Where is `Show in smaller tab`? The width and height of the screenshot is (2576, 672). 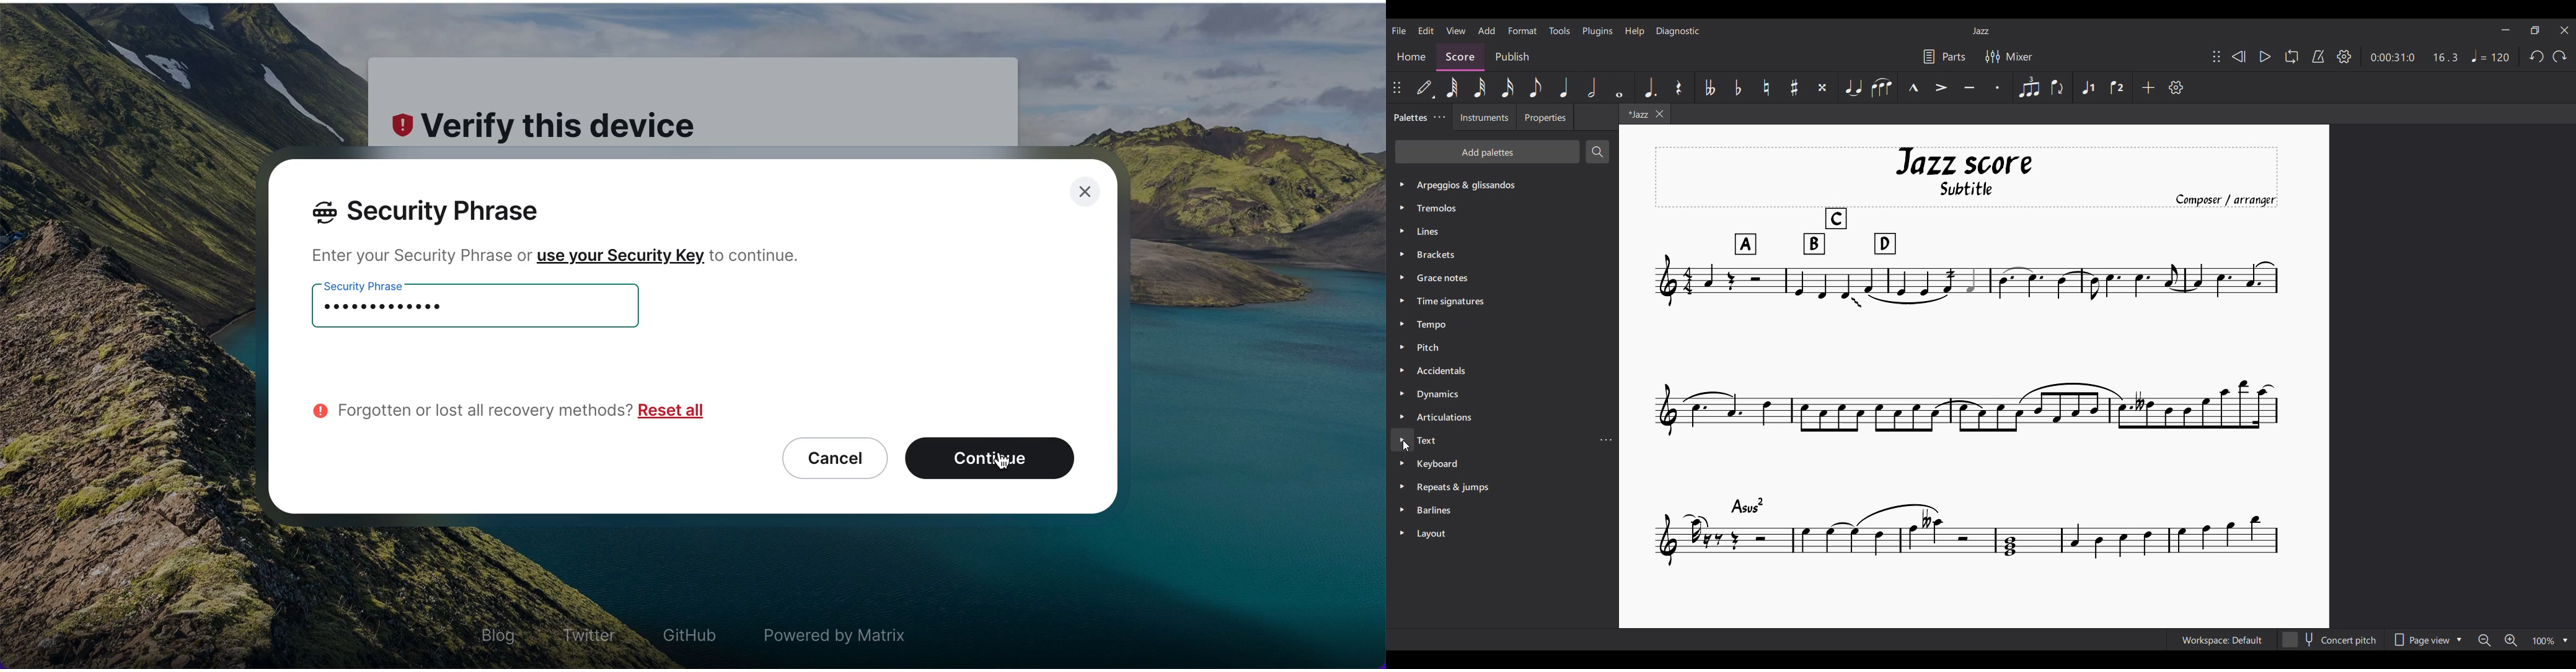
Show in smaller tab is located at coordinates (2534, 30).